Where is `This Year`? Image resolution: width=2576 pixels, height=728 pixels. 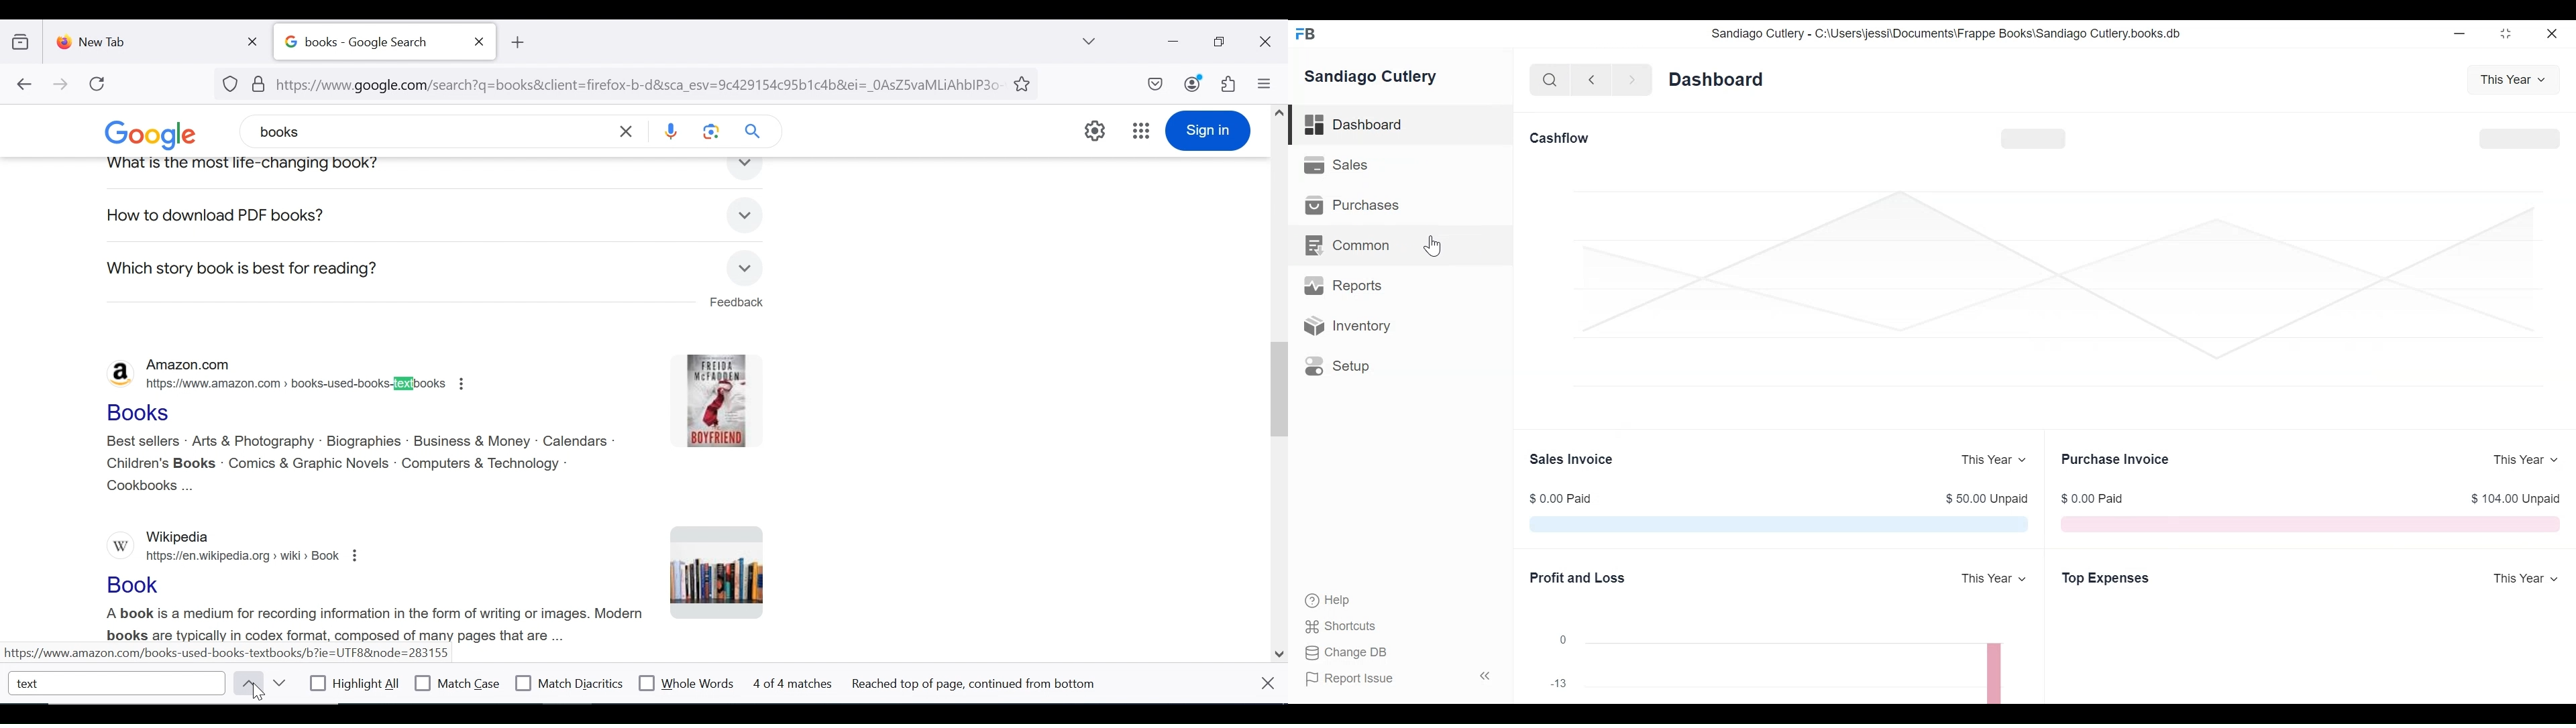
This Year is located at coordinates (2522, 460).